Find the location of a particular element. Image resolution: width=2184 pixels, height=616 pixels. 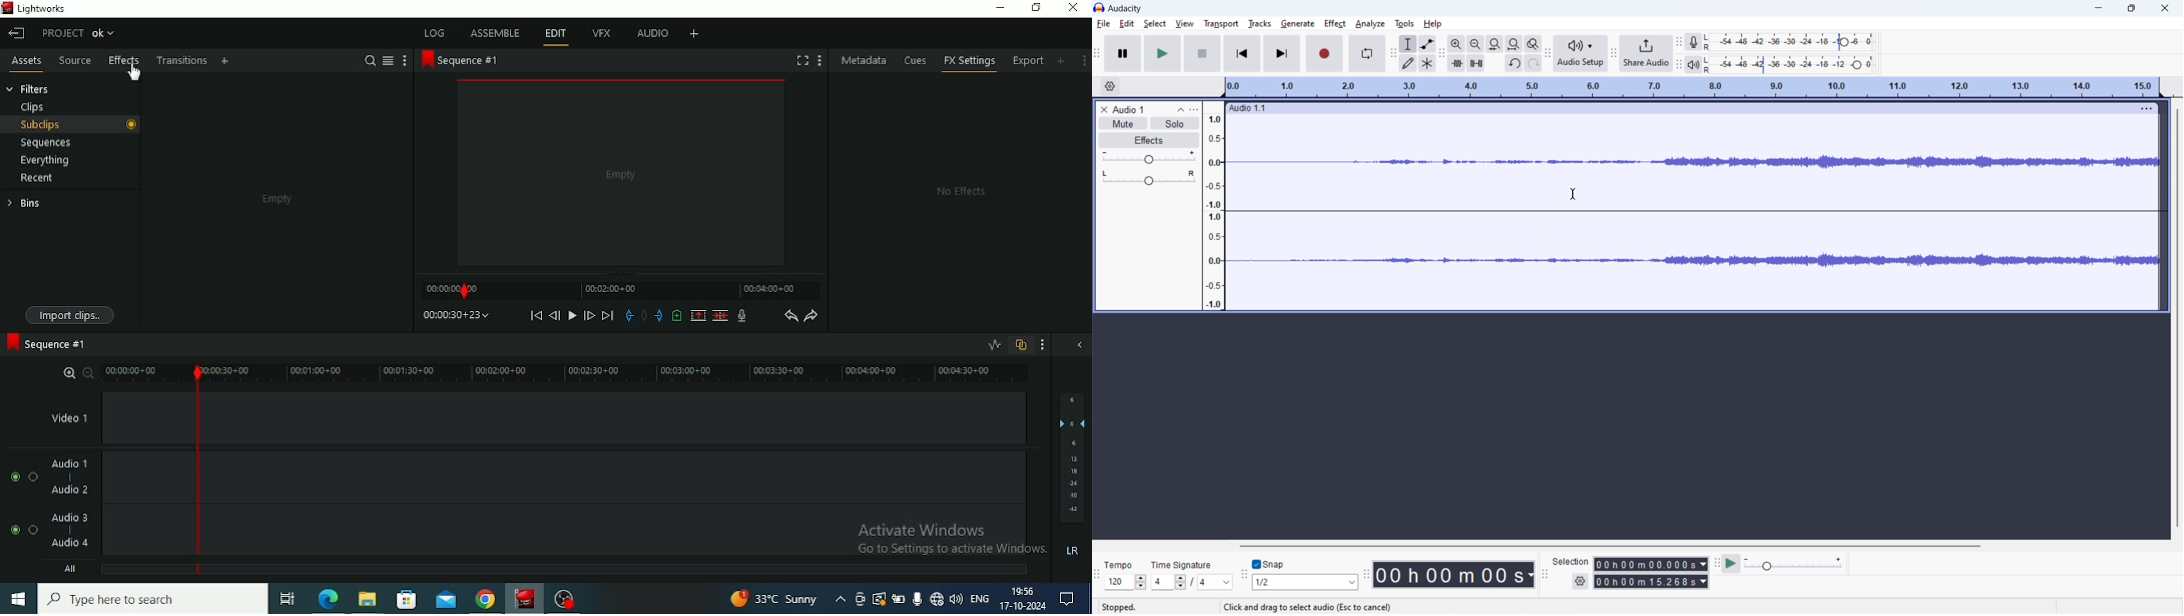

Add layout is located at coordinates (693, 33).